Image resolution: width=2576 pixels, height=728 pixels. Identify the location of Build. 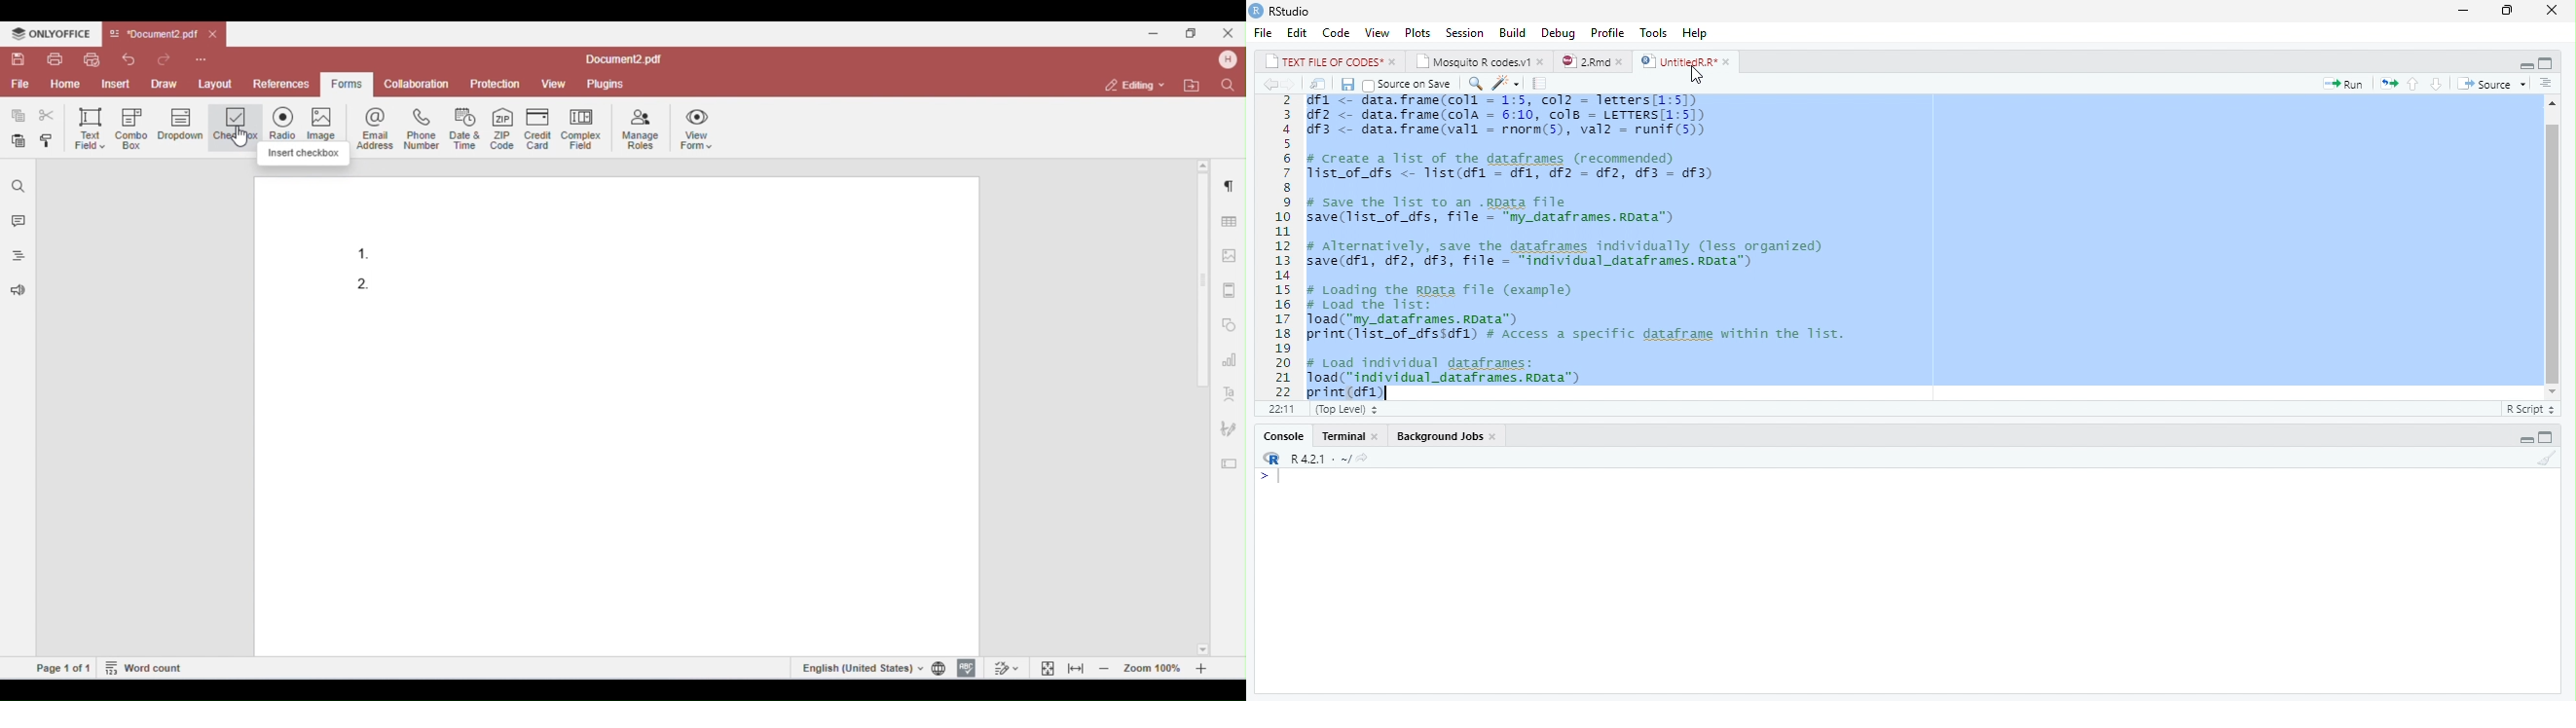
(1514, 31).